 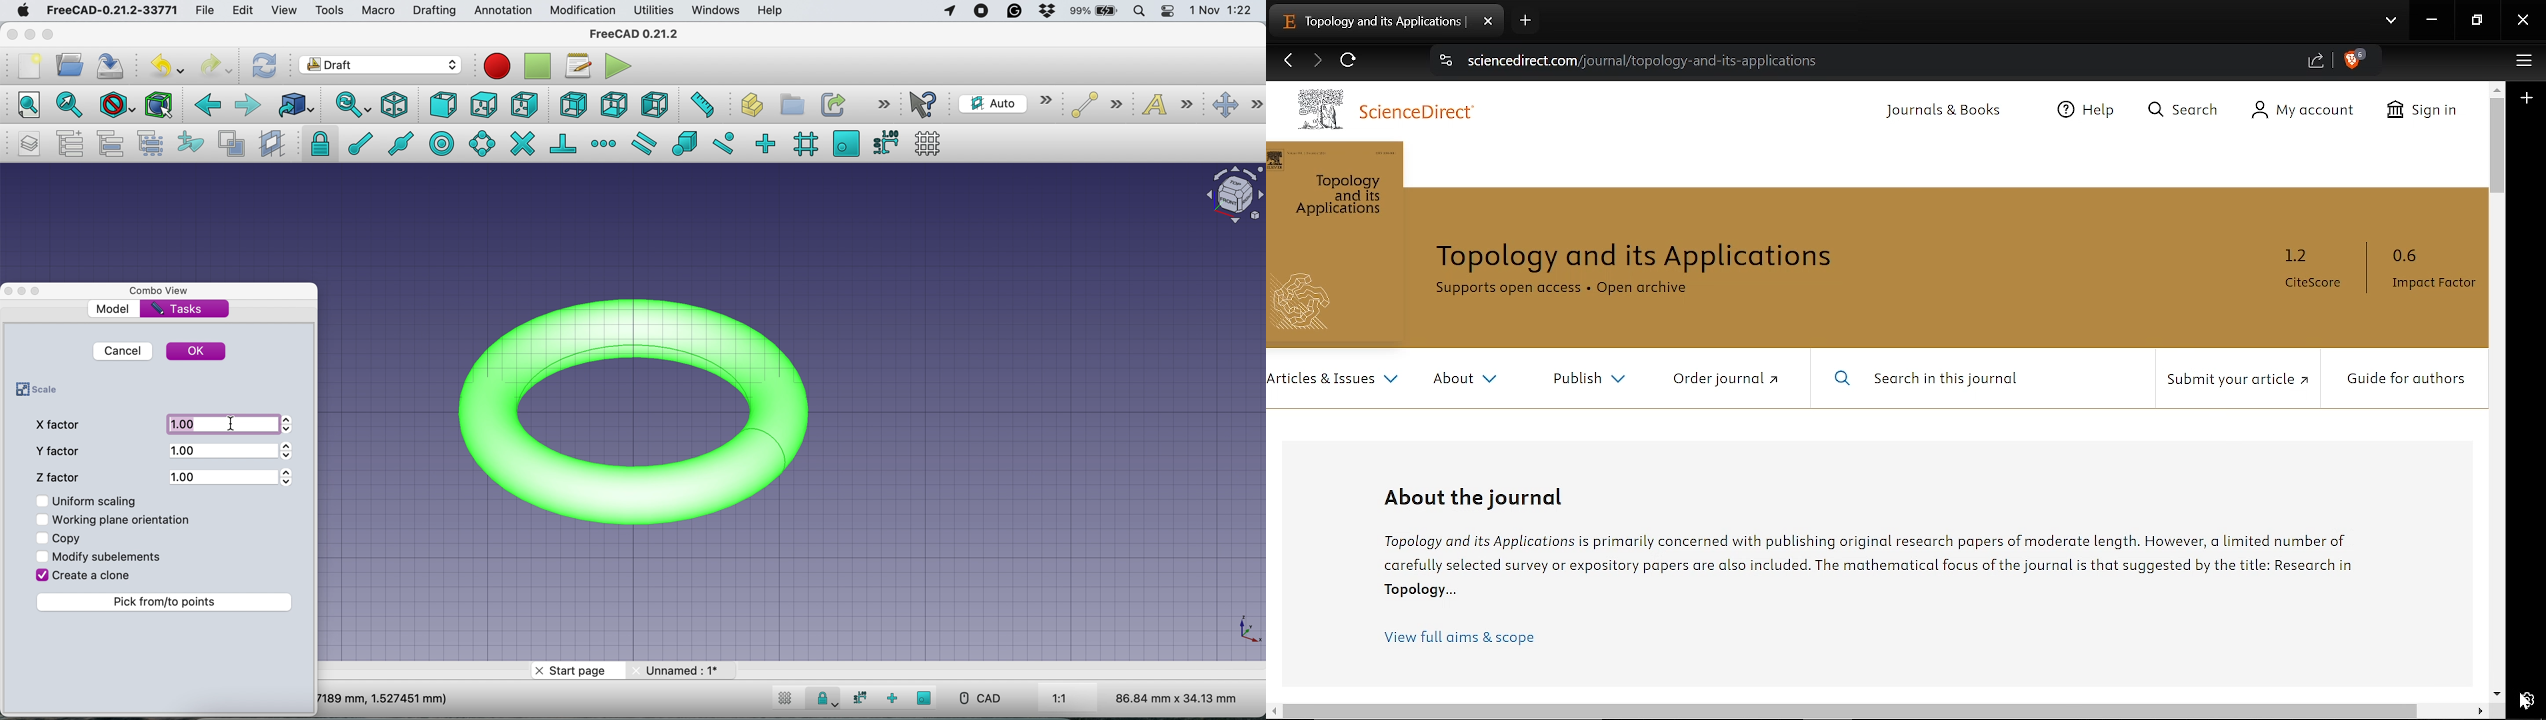 What do you see at coordinates (216, 66) in the screenshot?
I see `redo` at bounding box center [216, 66].